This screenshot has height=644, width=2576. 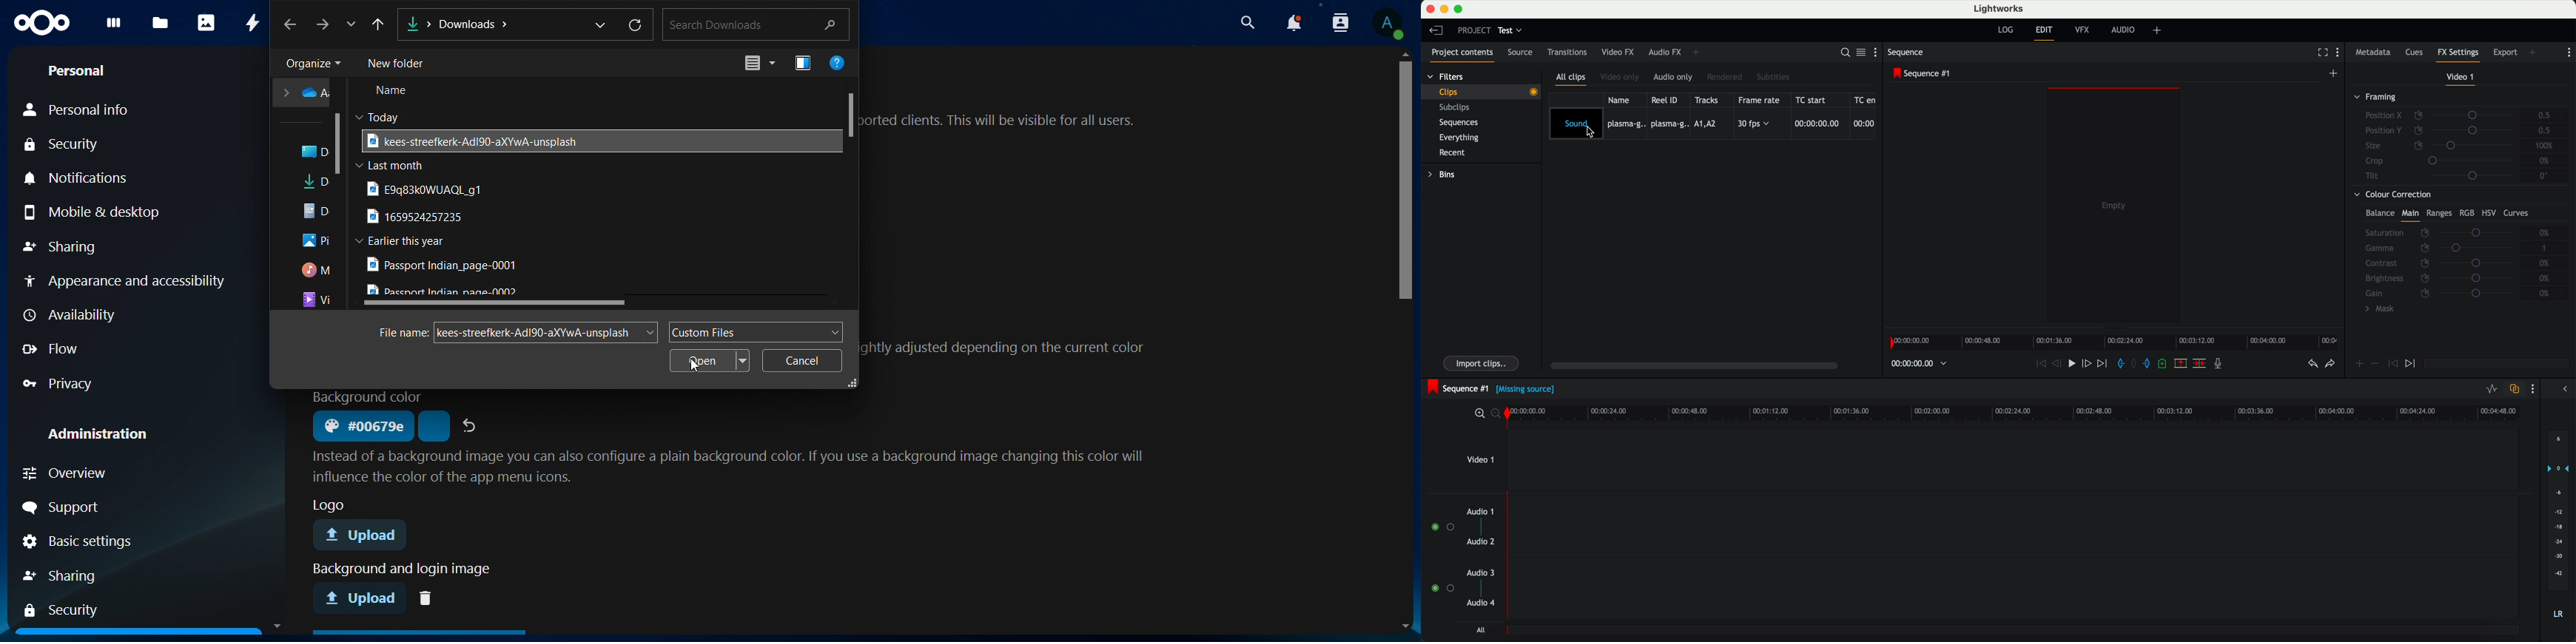 What do you see at coordinates (429, 597) in the screenshot?
I see `delete` at bounding box center [429, 597].